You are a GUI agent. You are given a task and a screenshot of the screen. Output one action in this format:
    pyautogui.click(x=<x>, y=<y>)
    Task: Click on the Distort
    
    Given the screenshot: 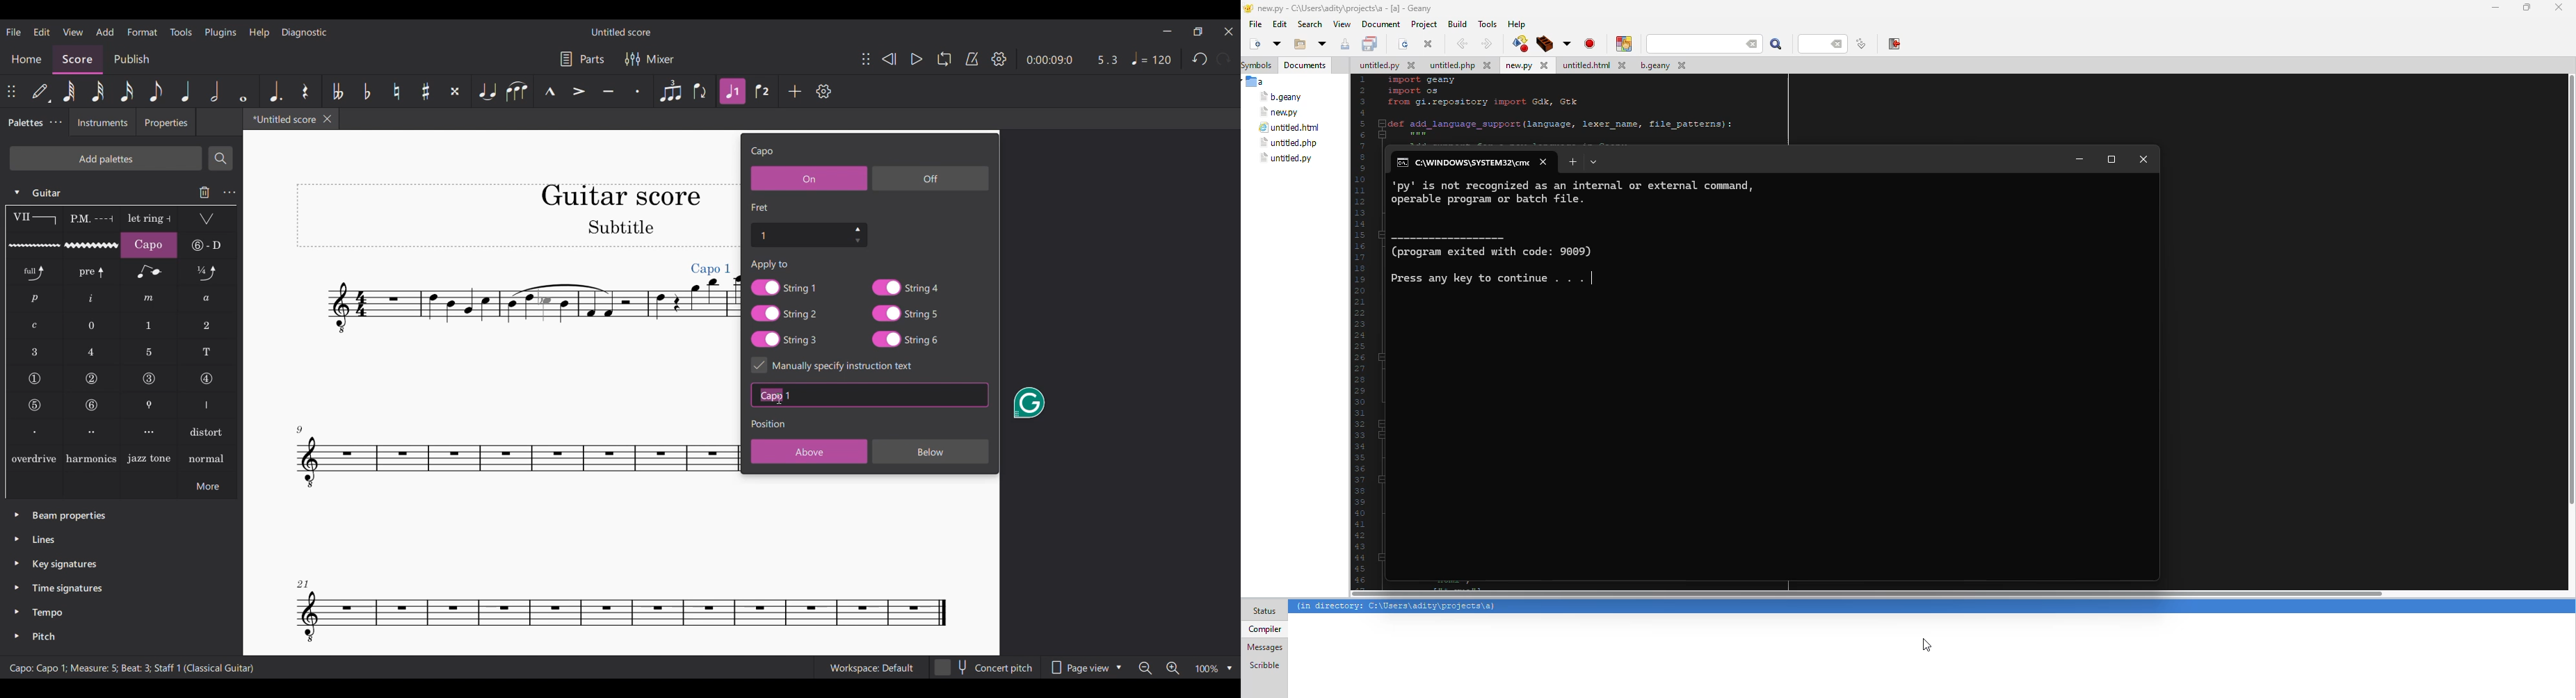 What is the action you would take?
    pyautogui.click(x=208, y=431)
    